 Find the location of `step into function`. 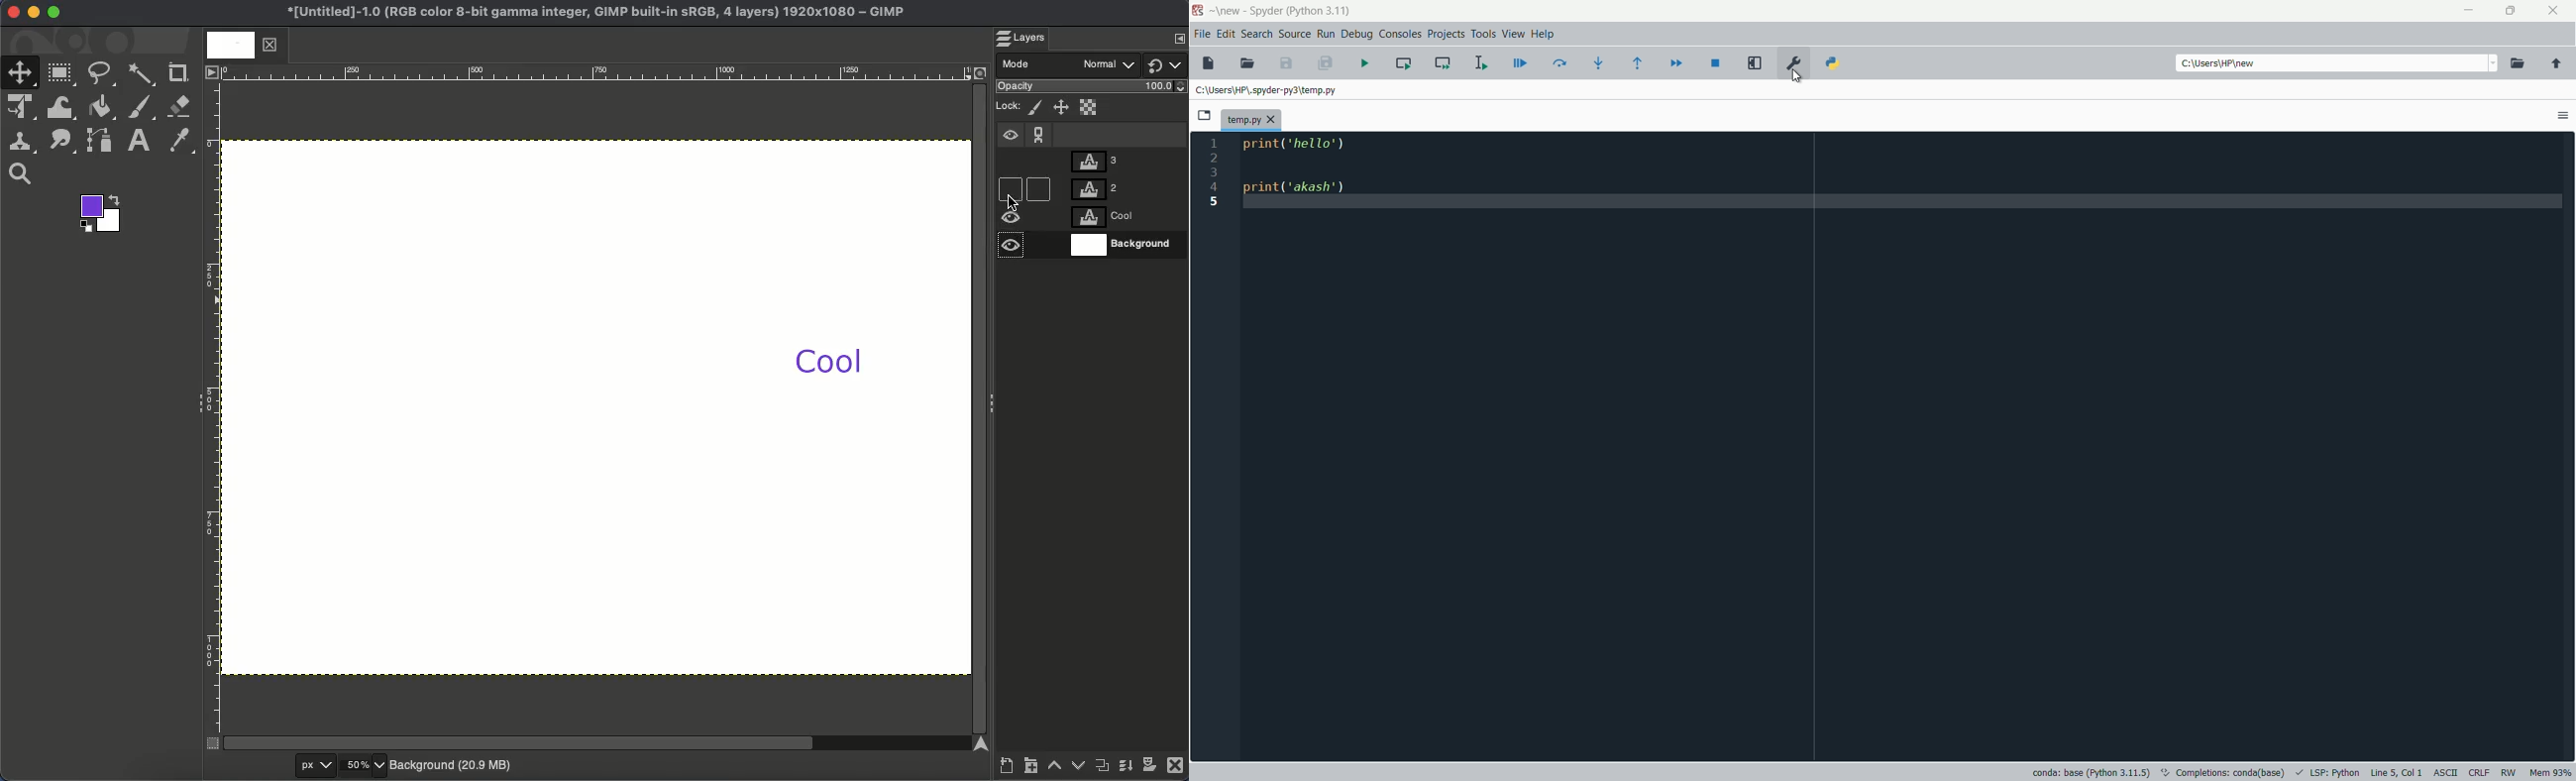

step into function is located at coordinates (1600, 62).